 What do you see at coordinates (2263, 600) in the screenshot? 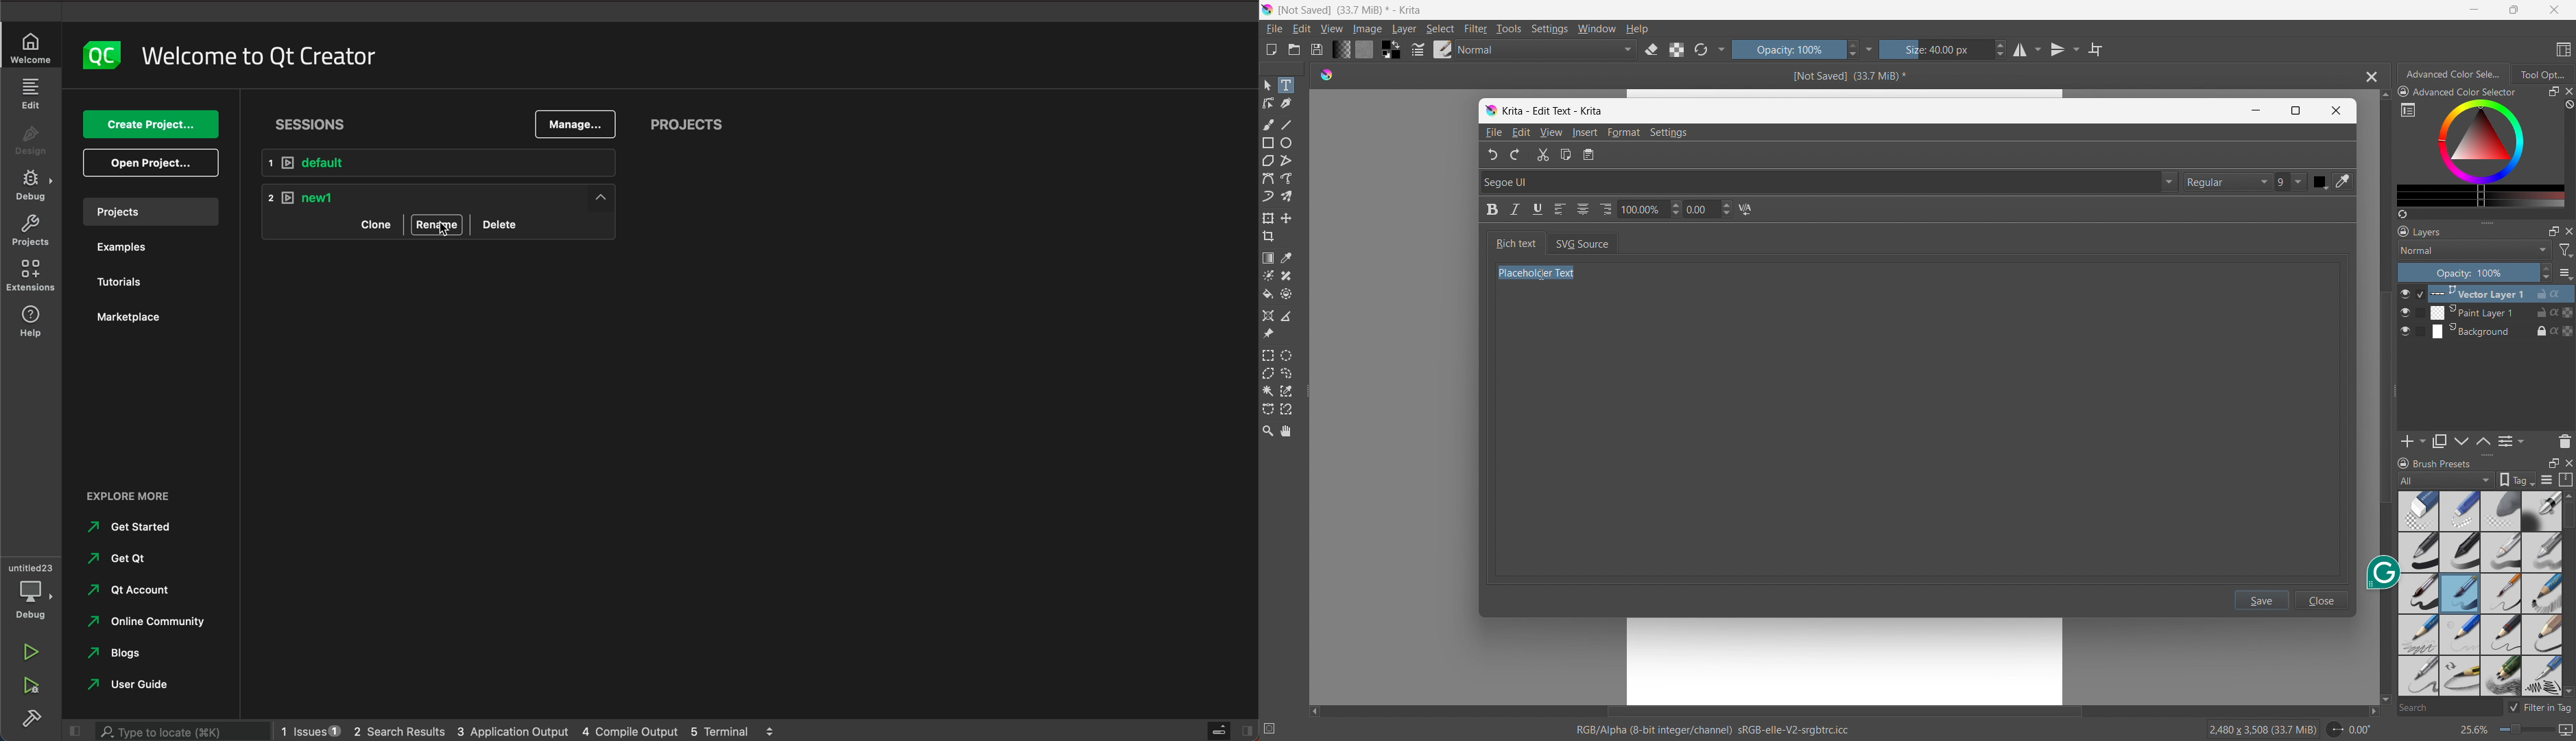
I see `save` at bounding box center [2263, 600].